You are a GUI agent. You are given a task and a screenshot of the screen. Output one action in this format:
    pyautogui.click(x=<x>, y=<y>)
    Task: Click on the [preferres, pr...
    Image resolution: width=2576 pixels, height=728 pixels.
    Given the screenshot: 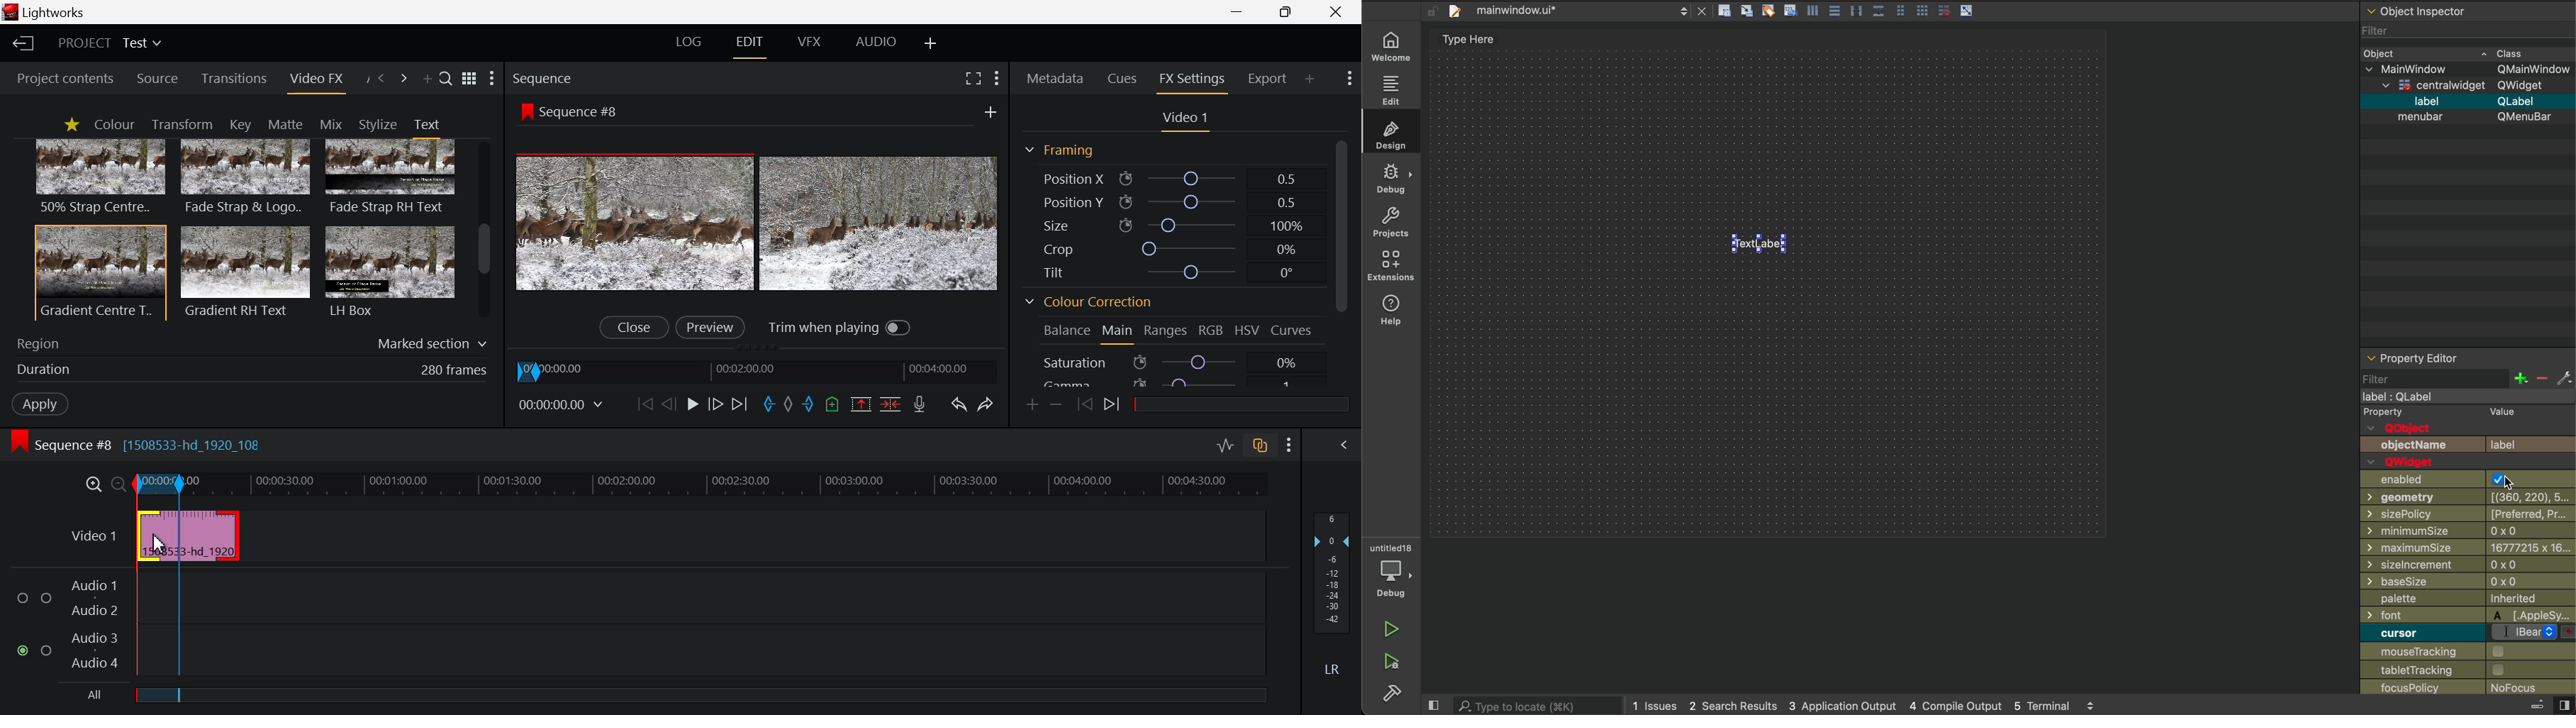 What is the action you would take?
    pyautogui.click(x=2530, y=515)
    